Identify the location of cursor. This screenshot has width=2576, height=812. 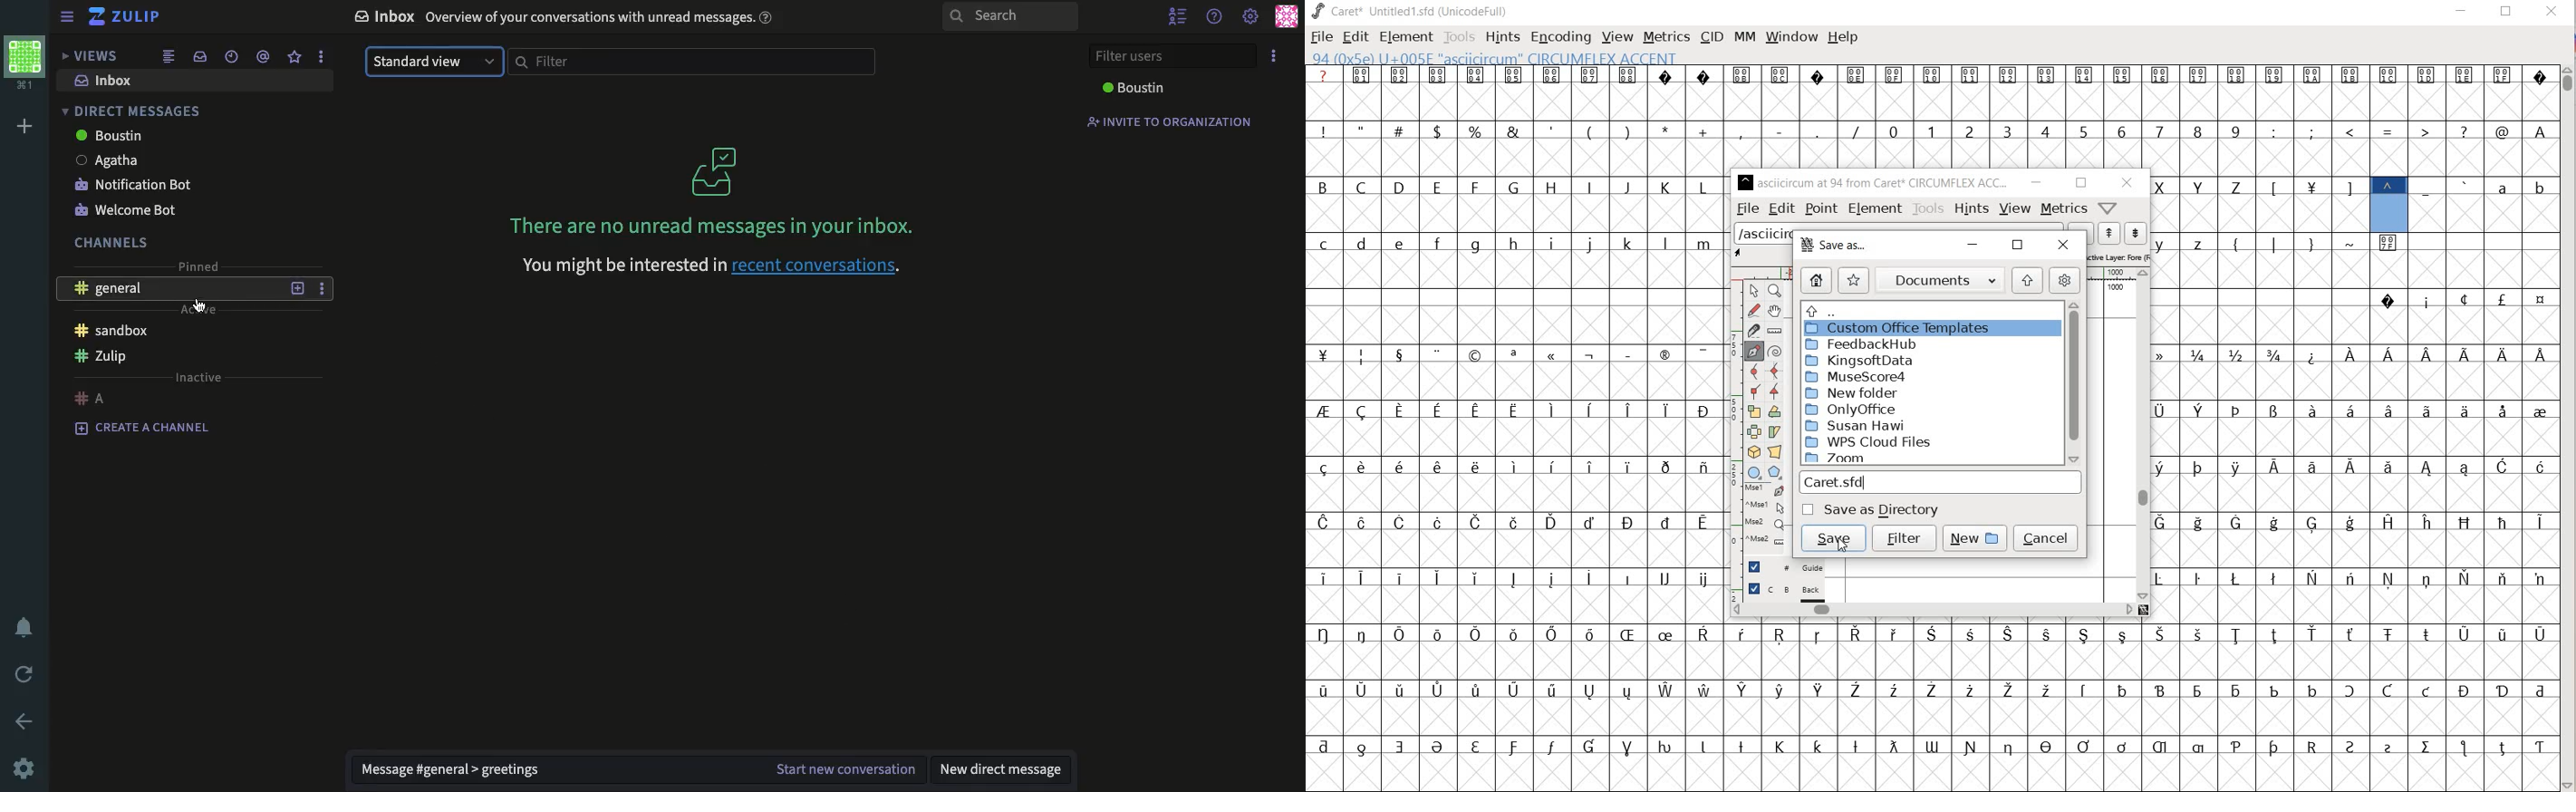
(1847, 542).